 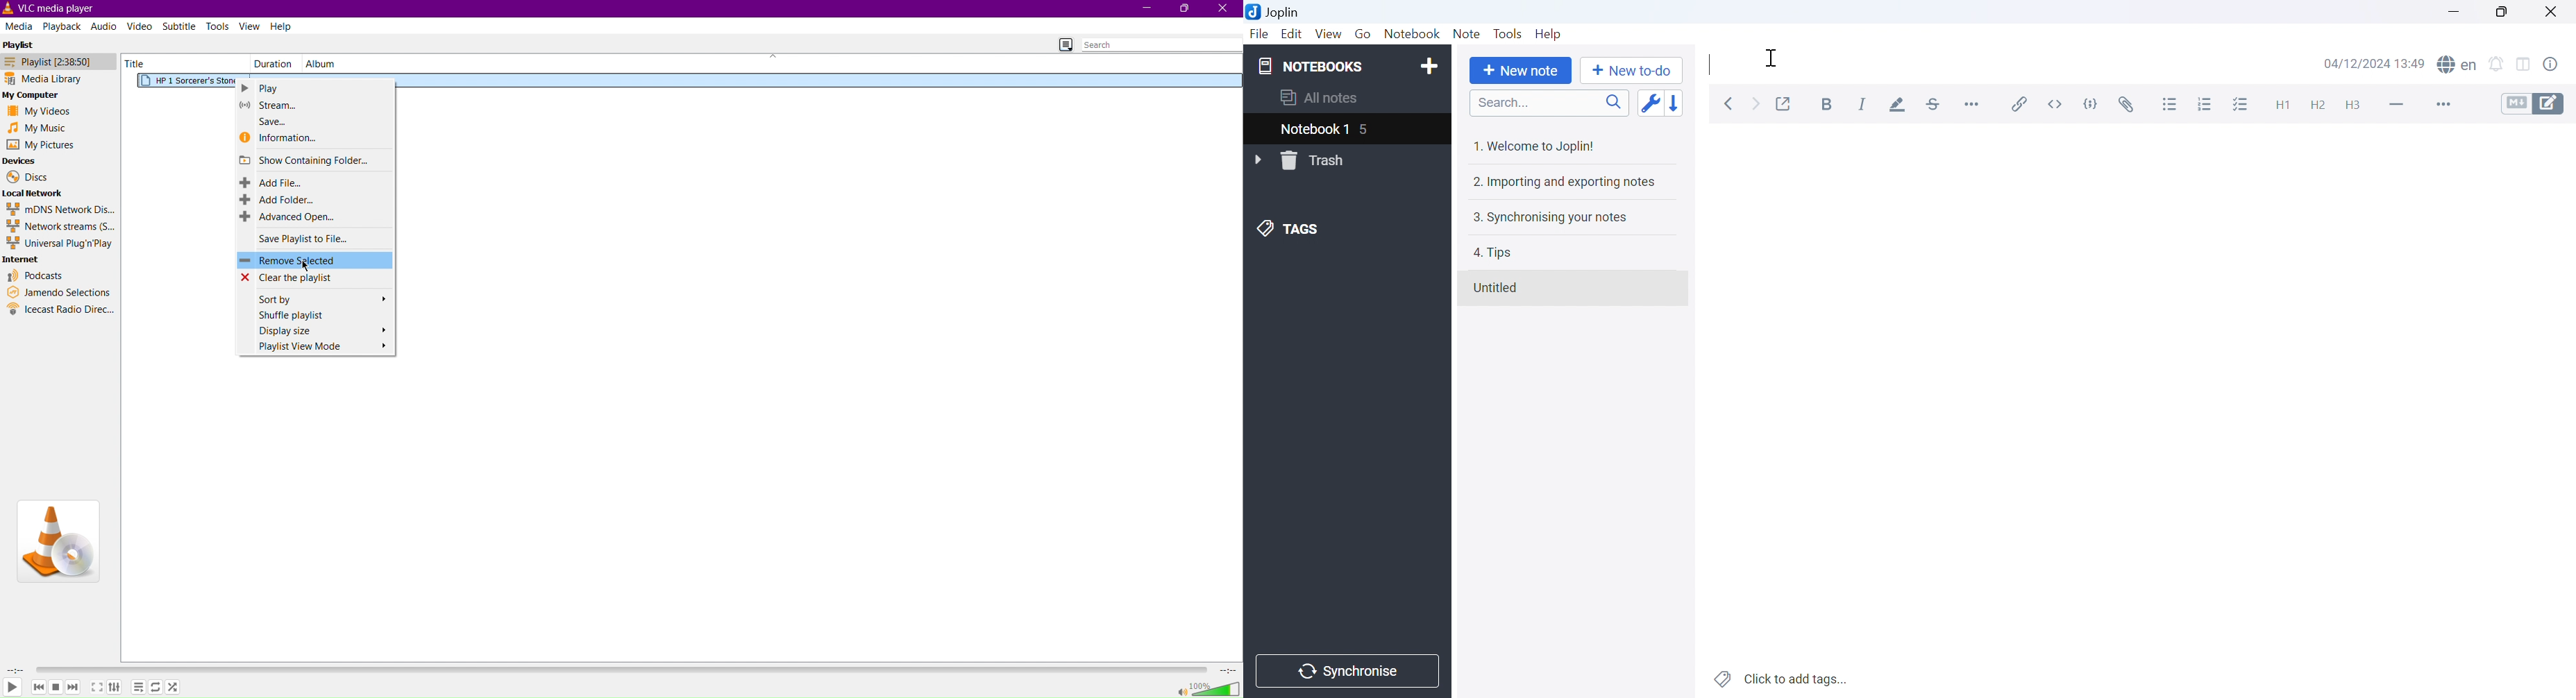 I want to click on Search, so click(x=1549, y=103).